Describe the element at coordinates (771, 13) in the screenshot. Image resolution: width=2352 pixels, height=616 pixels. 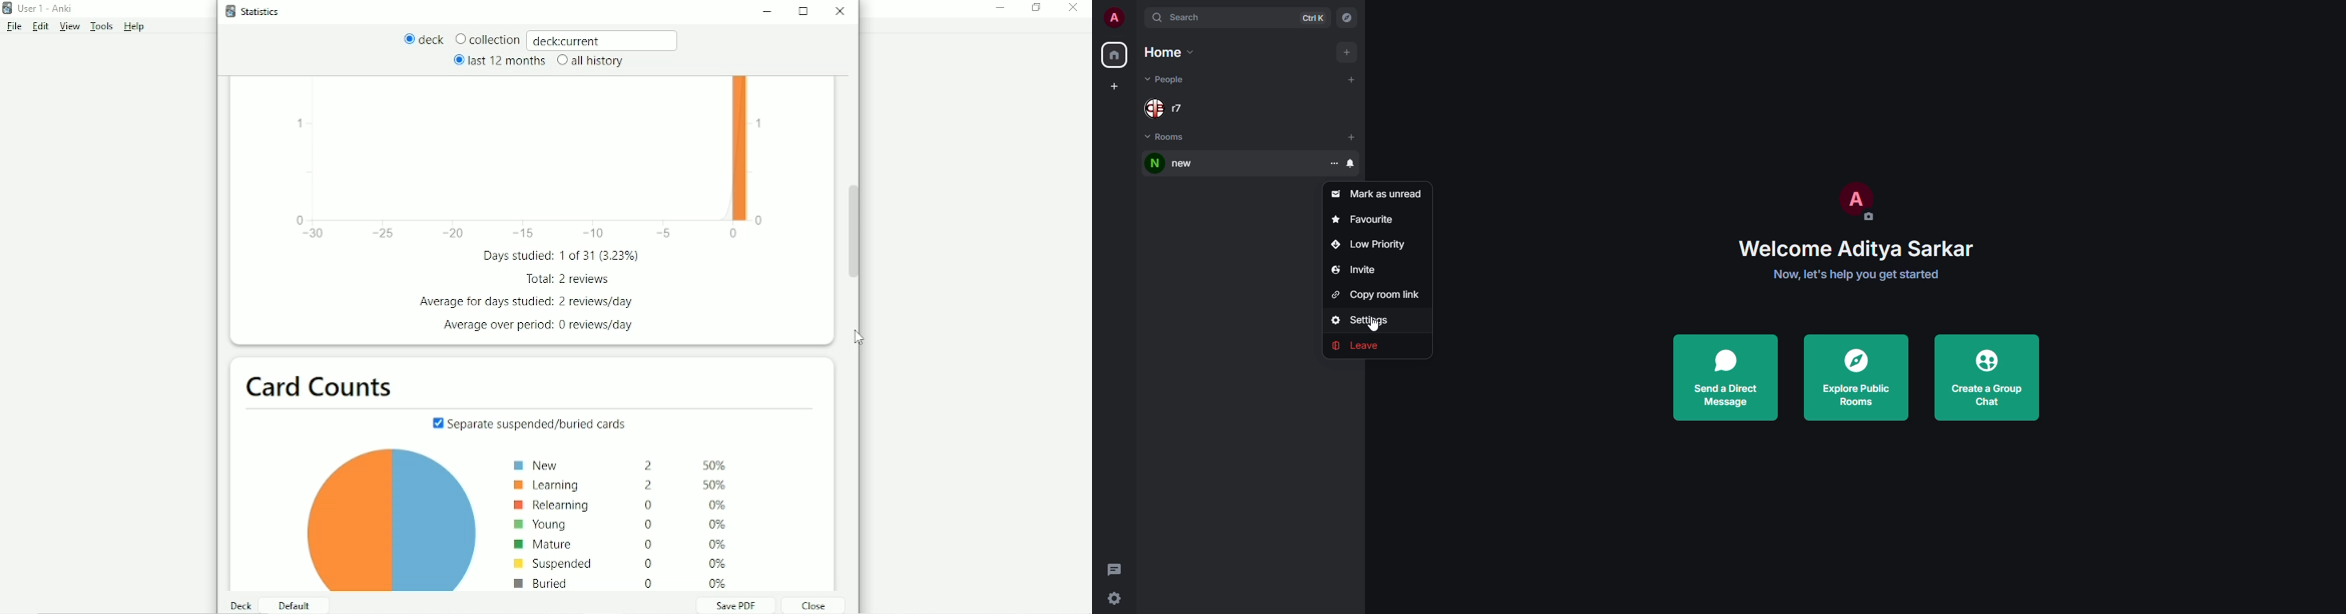
I see `Minimize` at that location.